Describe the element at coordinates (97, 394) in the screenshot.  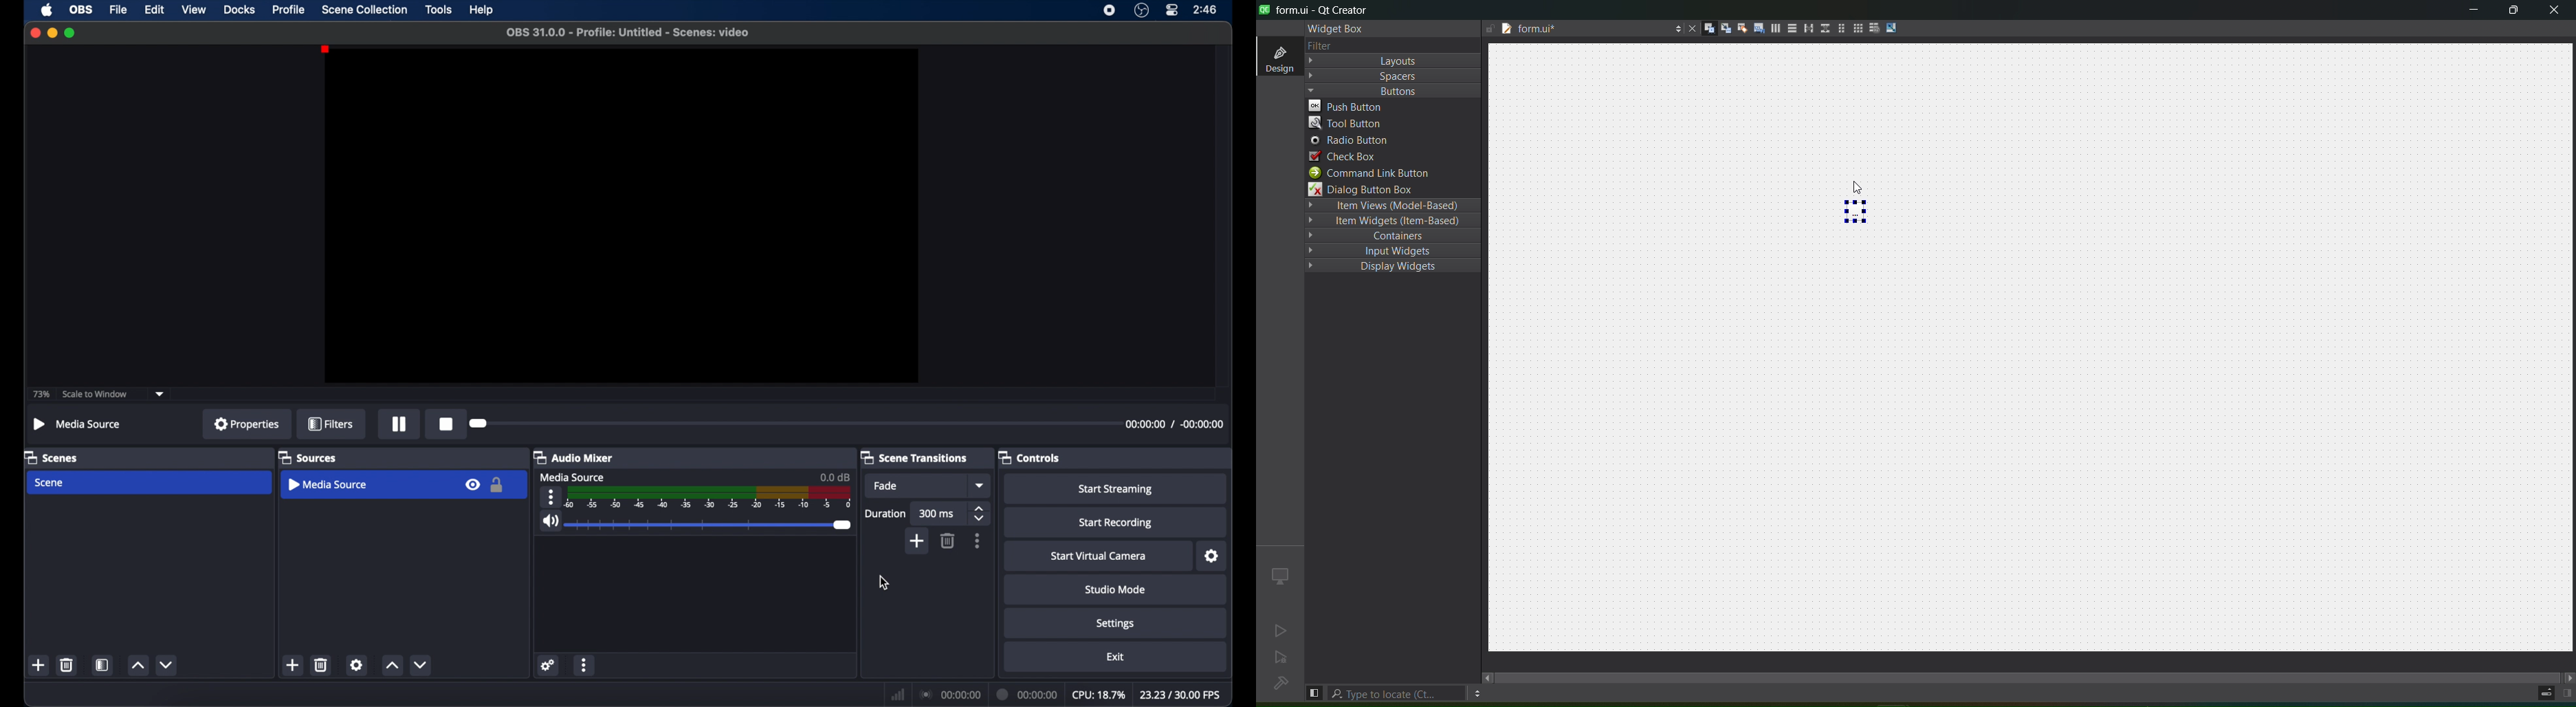
I see `scale to window` at that location.